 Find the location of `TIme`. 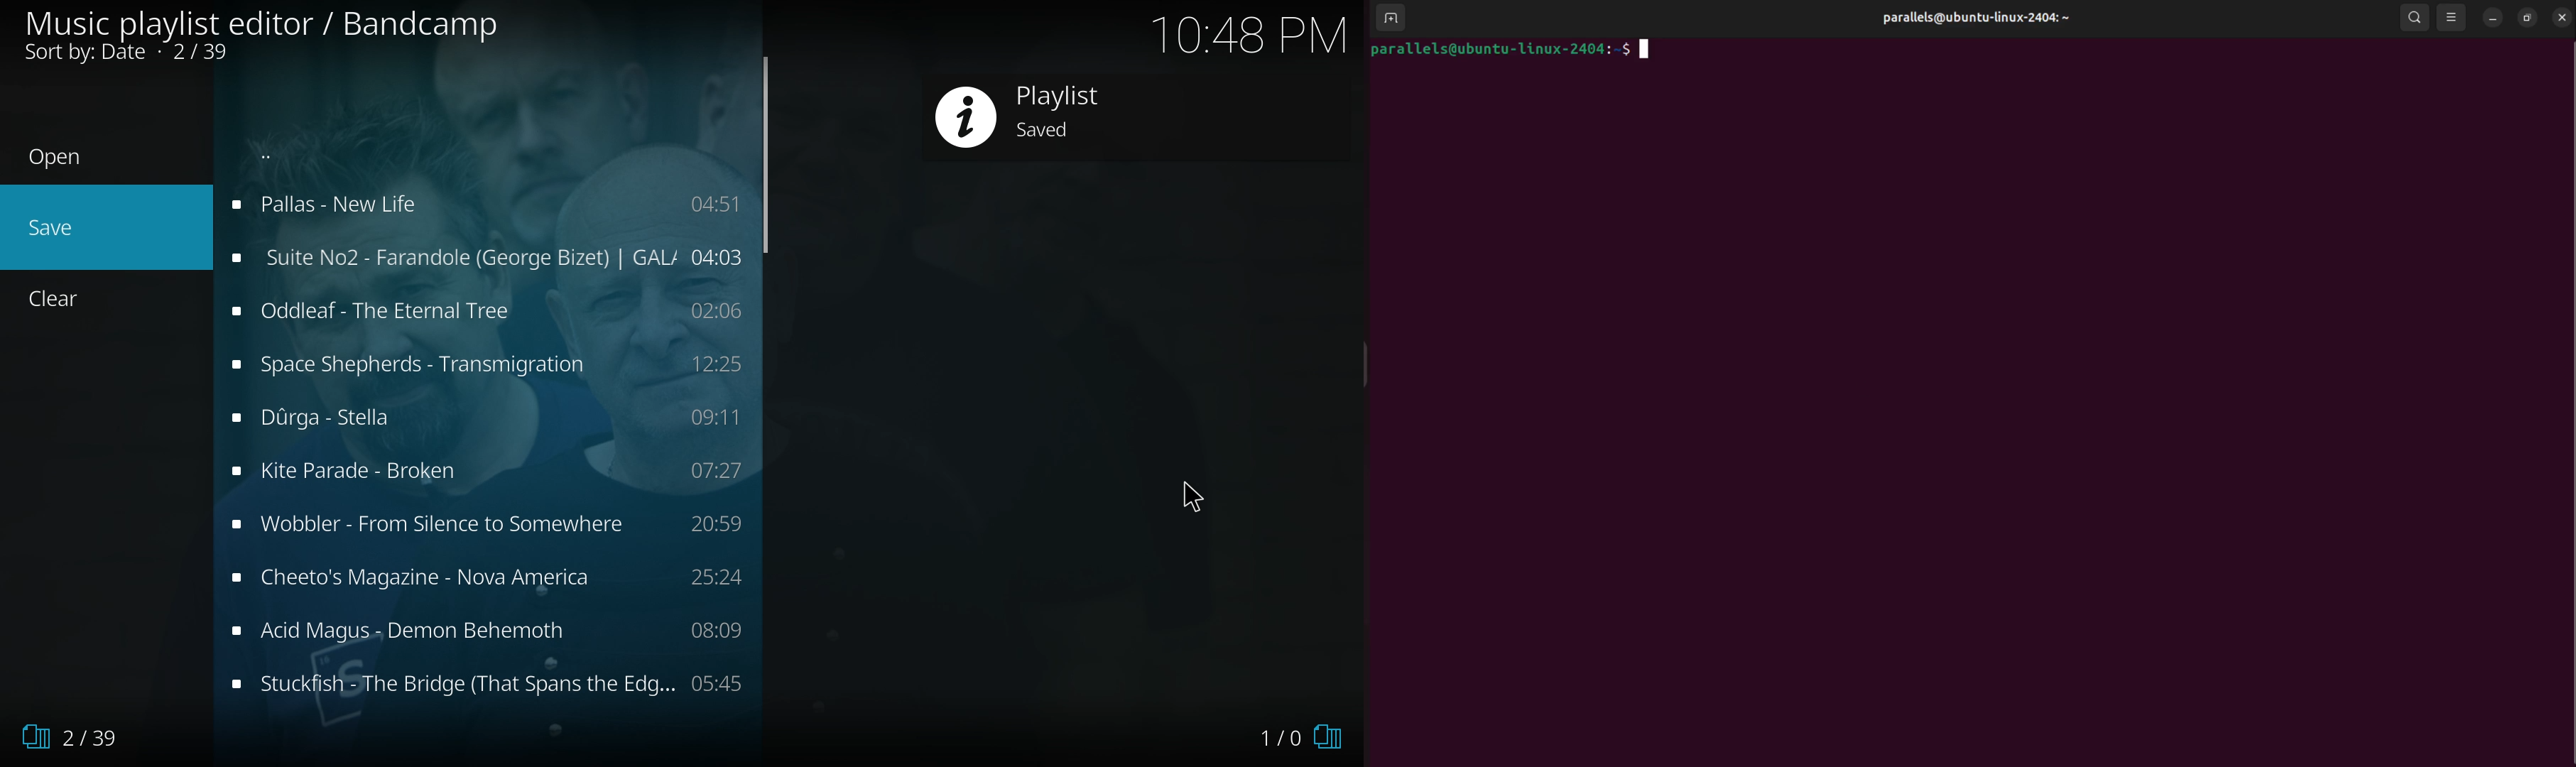

TIme is located at coordinates (1253, 33).